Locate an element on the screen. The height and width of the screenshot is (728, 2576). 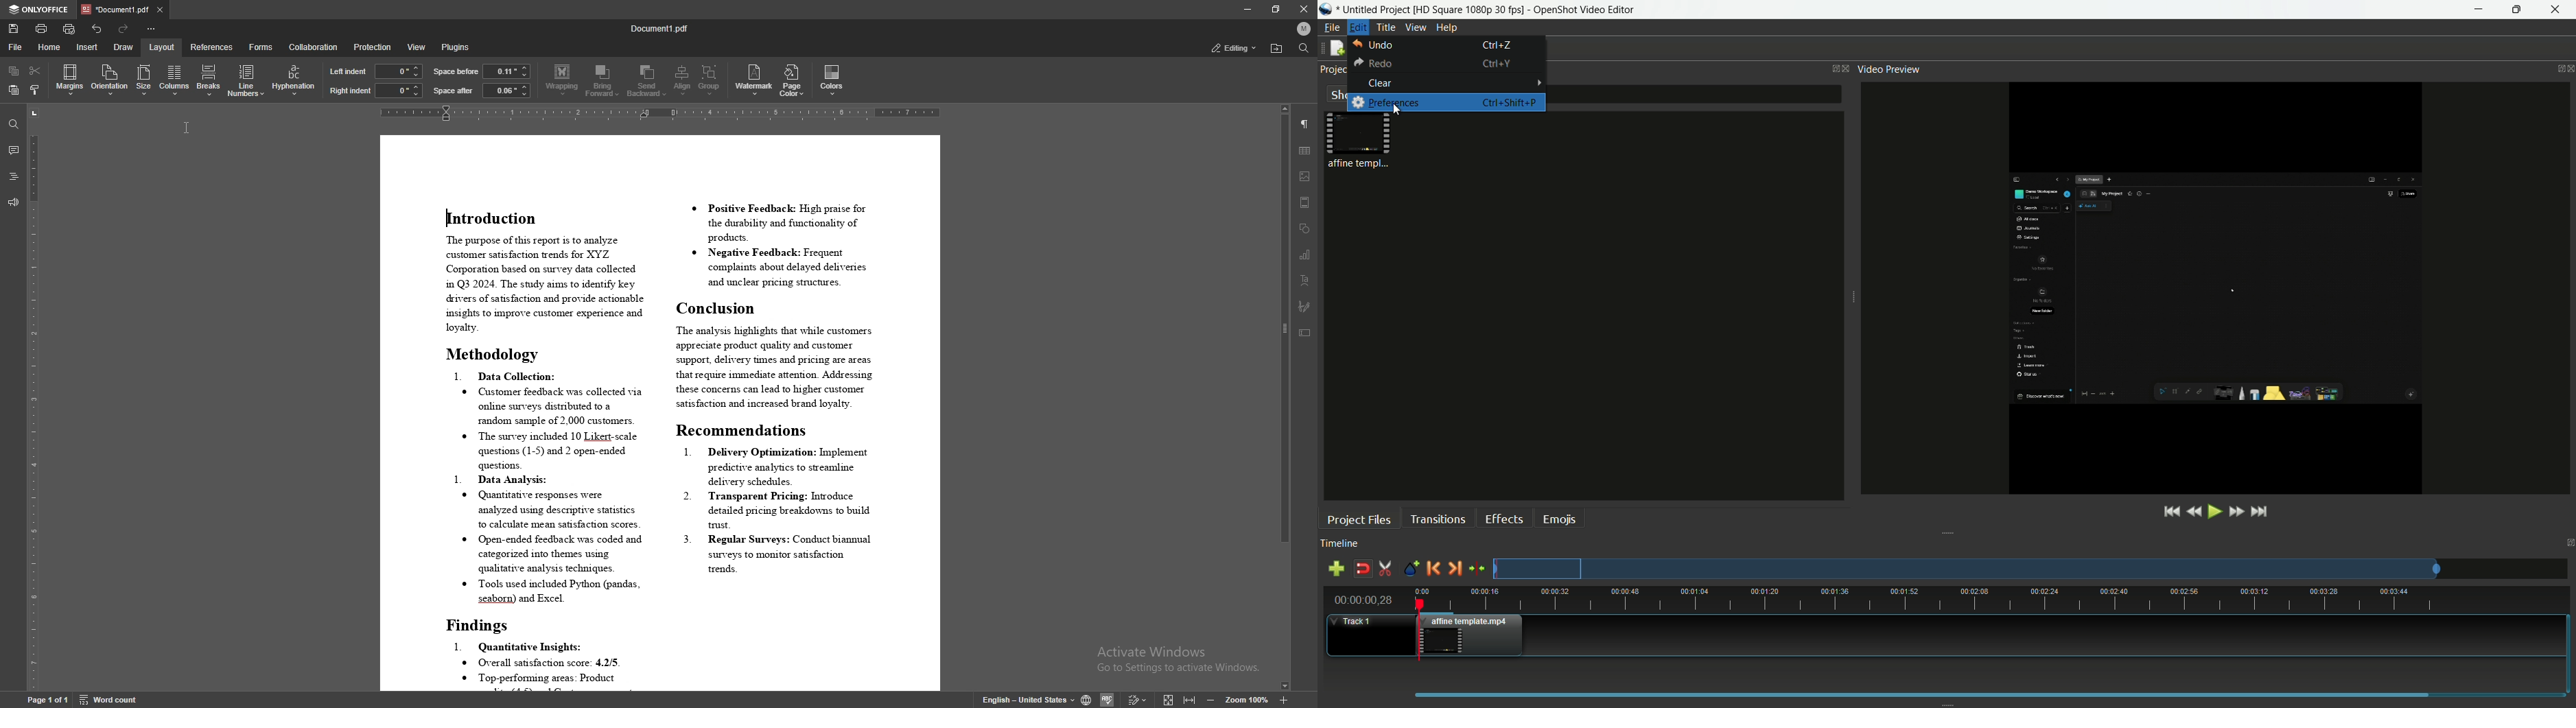
word count is located at coordinates (108, 699).